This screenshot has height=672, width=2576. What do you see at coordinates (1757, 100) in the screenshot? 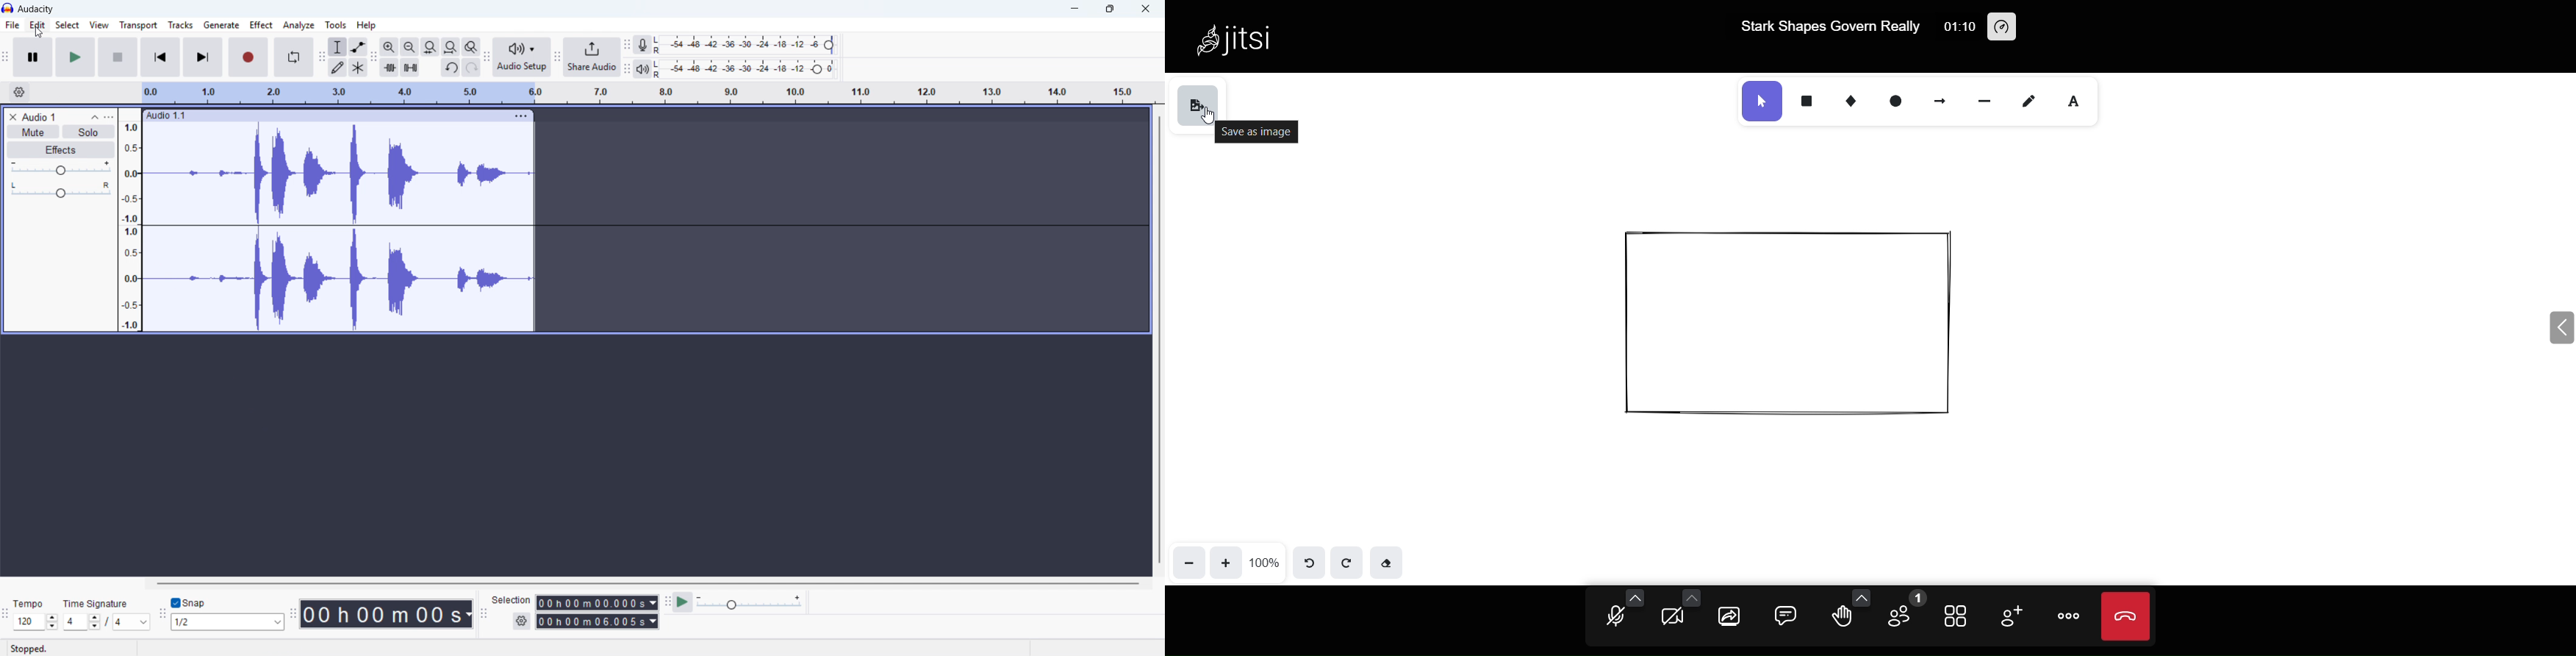
I see `select` at bounding box center [1757, 100].